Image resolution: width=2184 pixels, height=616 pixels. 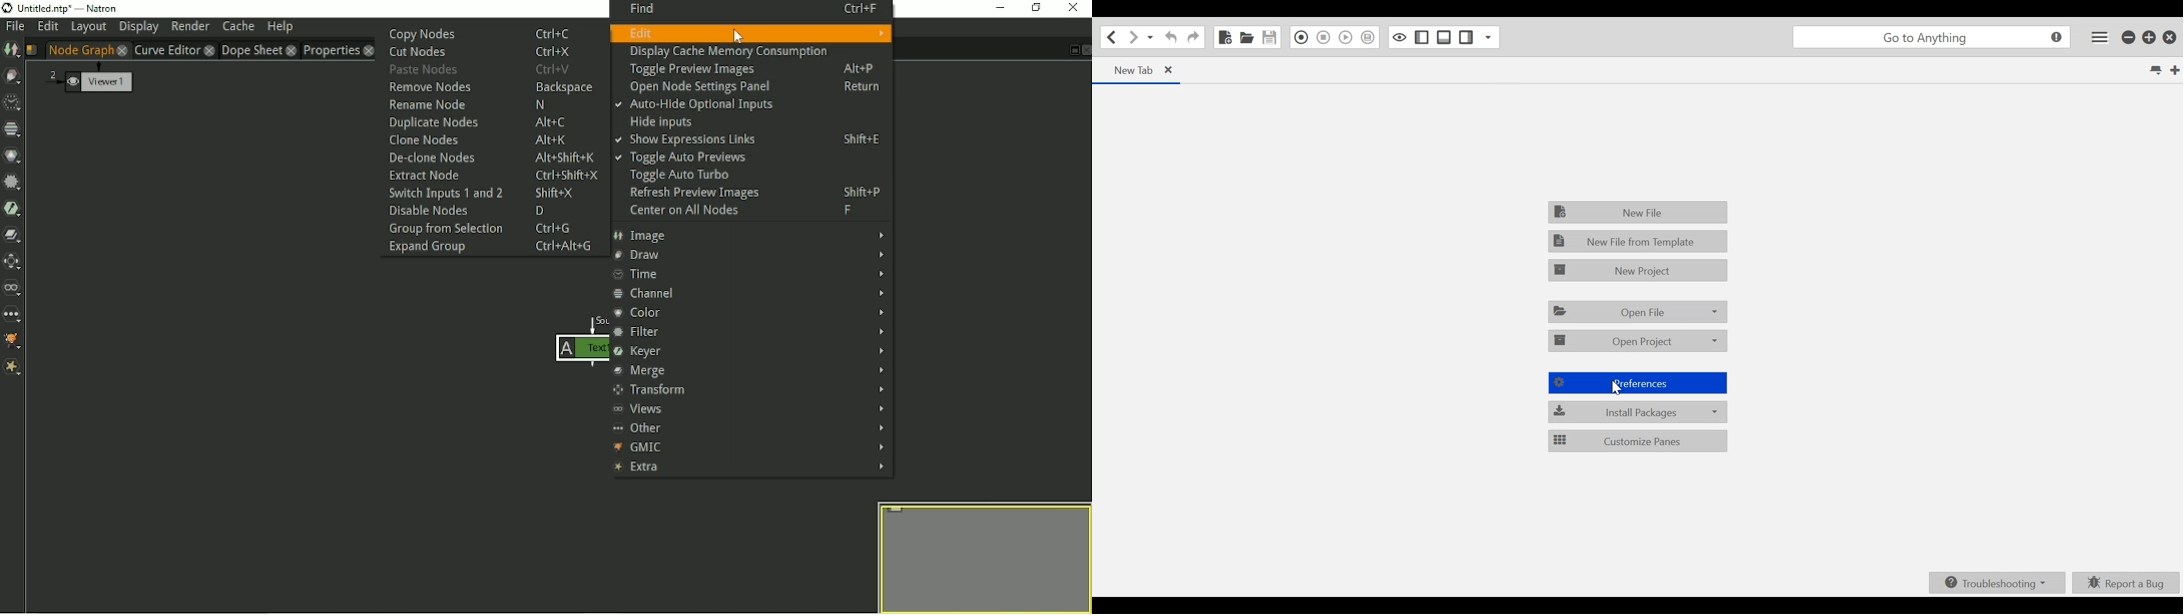 I want to click on New File from Template, so click(x=1639, y=242).